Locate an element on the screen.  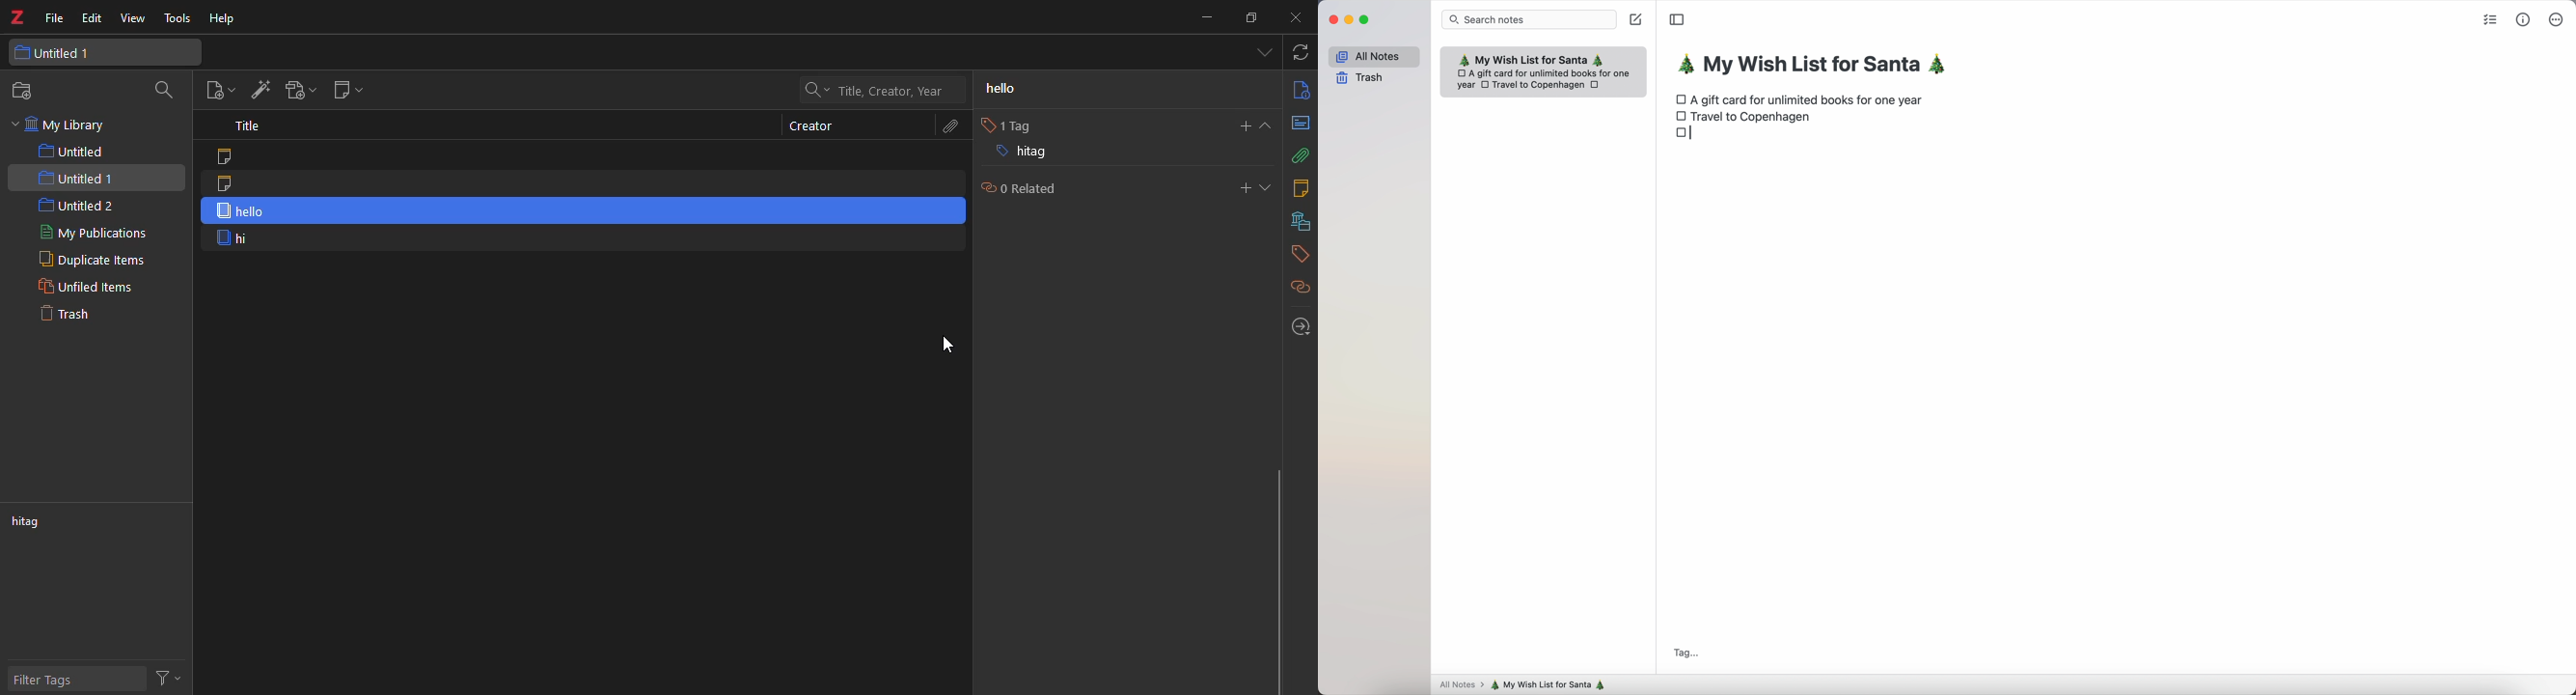
minimize Simplenote is located at coordinates (1349, 20).